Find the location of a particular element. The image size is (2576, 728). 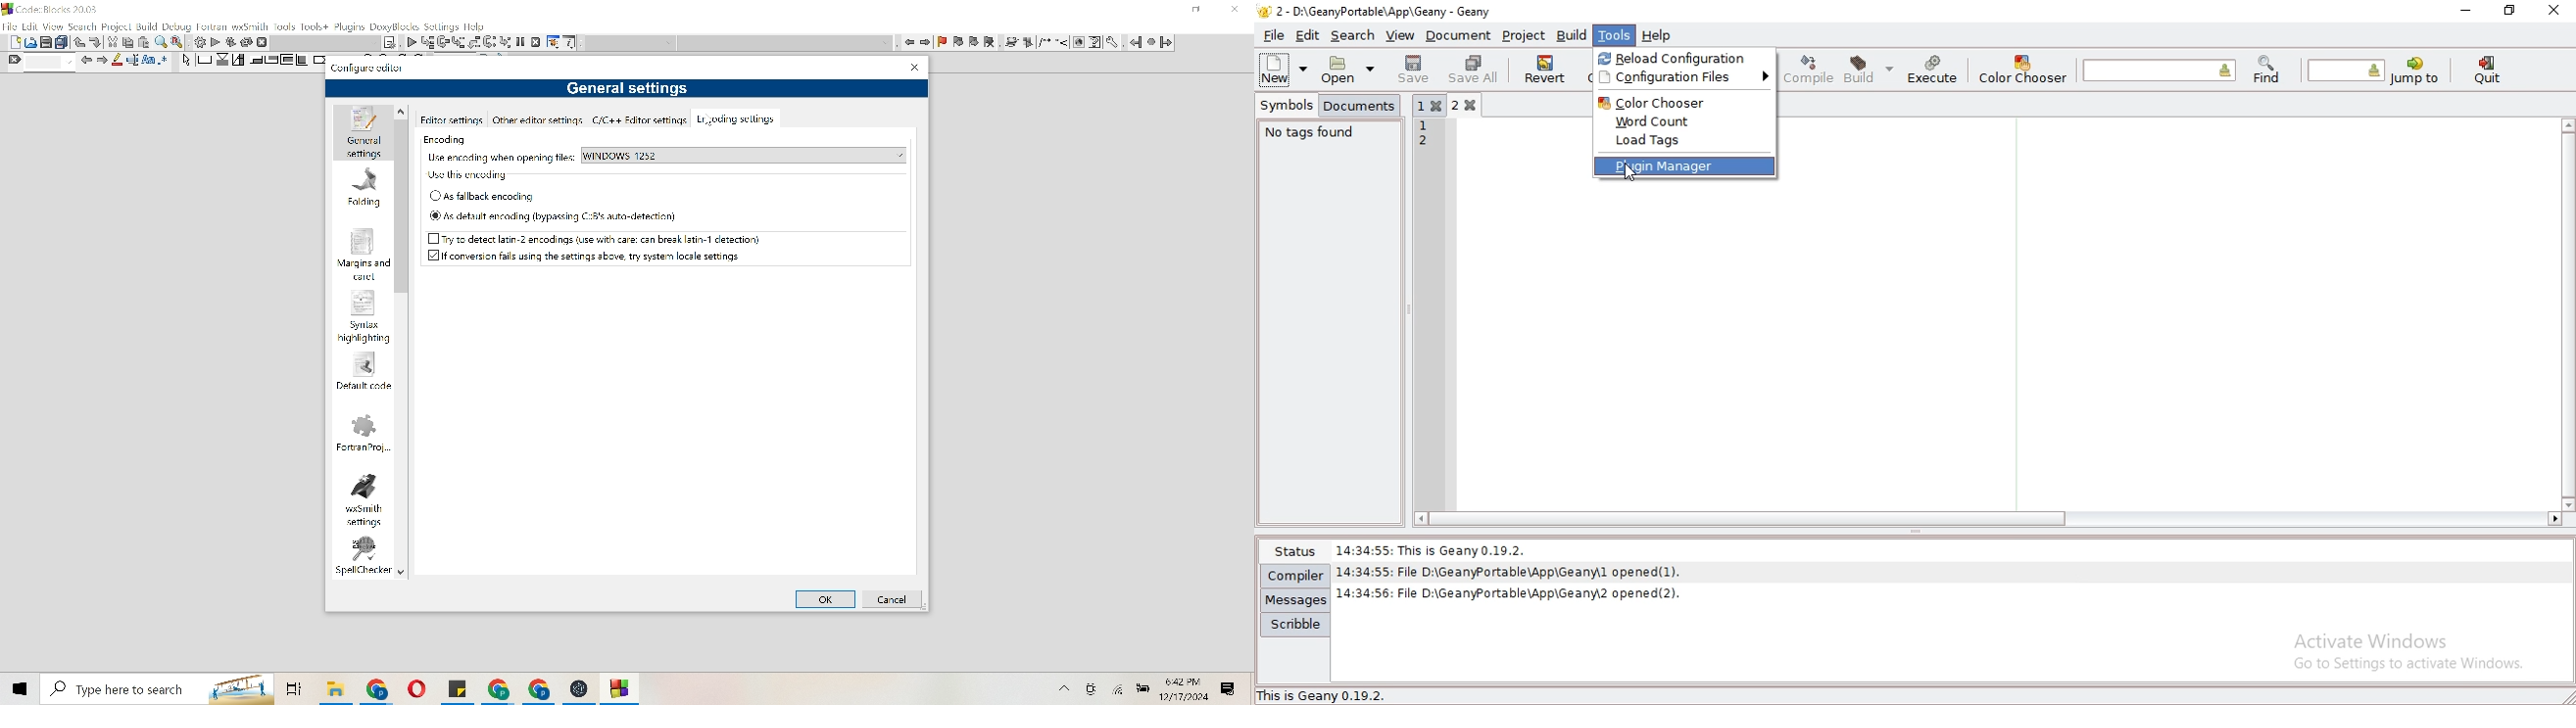

File is located at coordinates (335, 688).